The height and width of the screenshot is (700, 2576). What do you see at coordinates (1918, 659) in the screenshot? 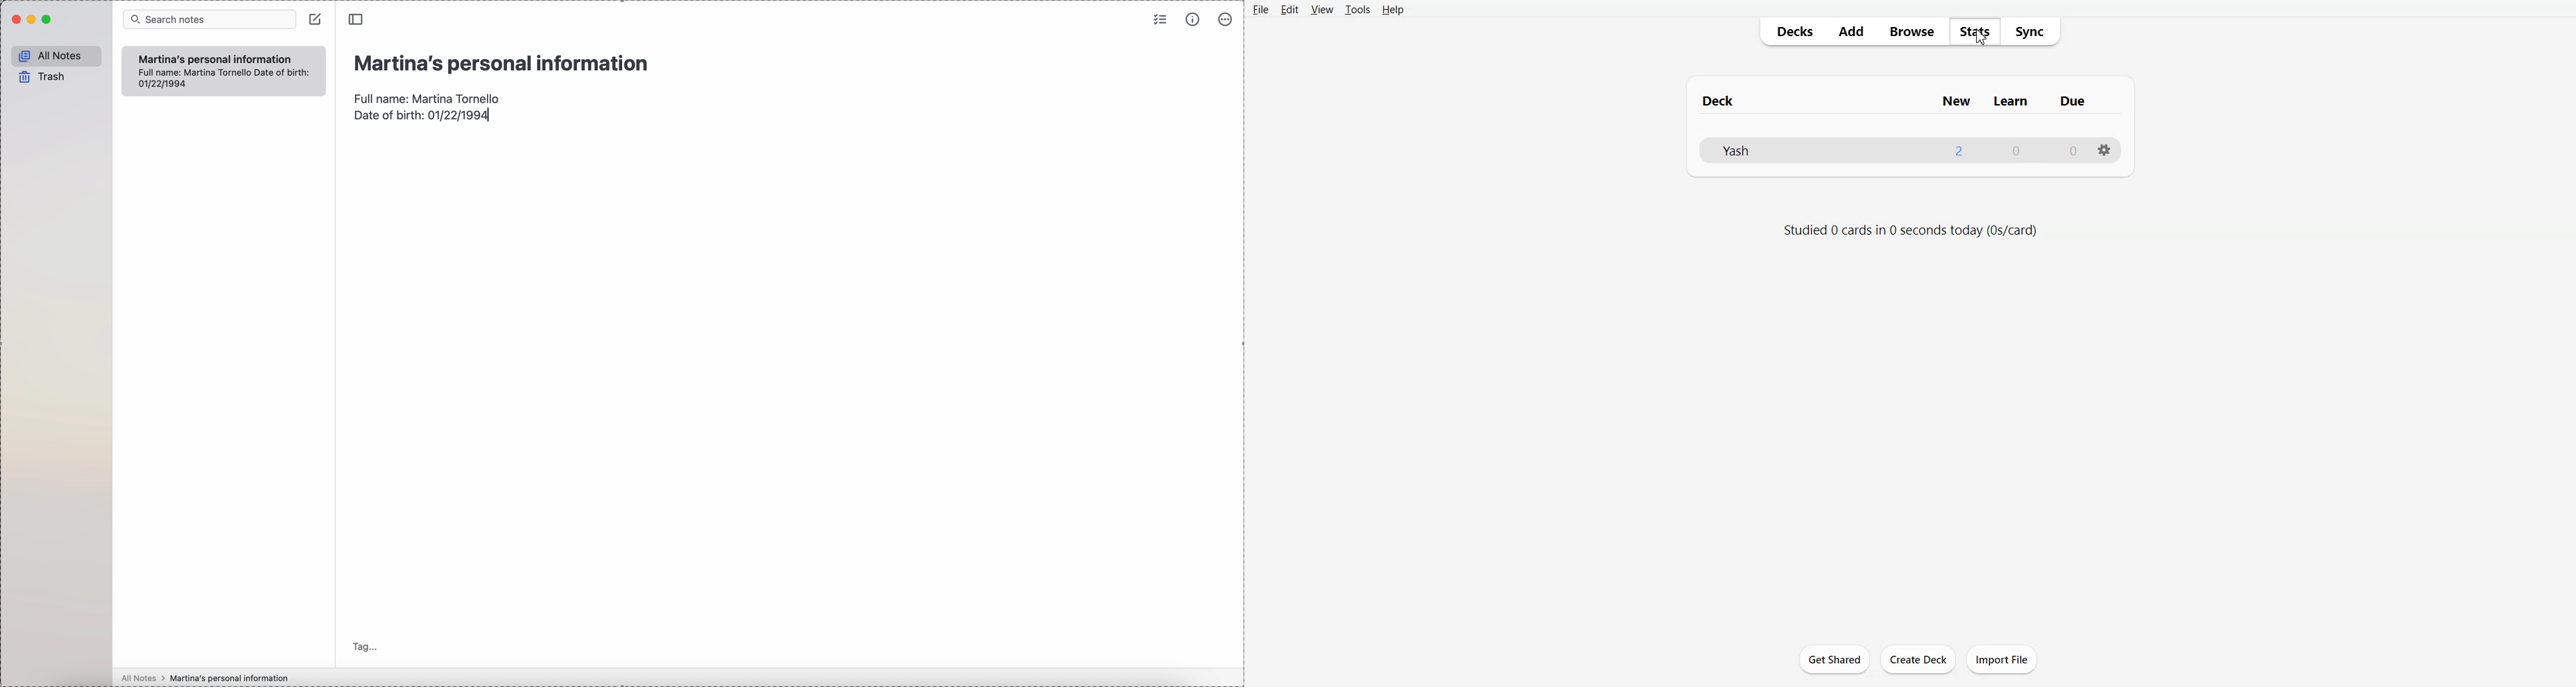
I see `Create Deck` at bounding box center [1918, 659].